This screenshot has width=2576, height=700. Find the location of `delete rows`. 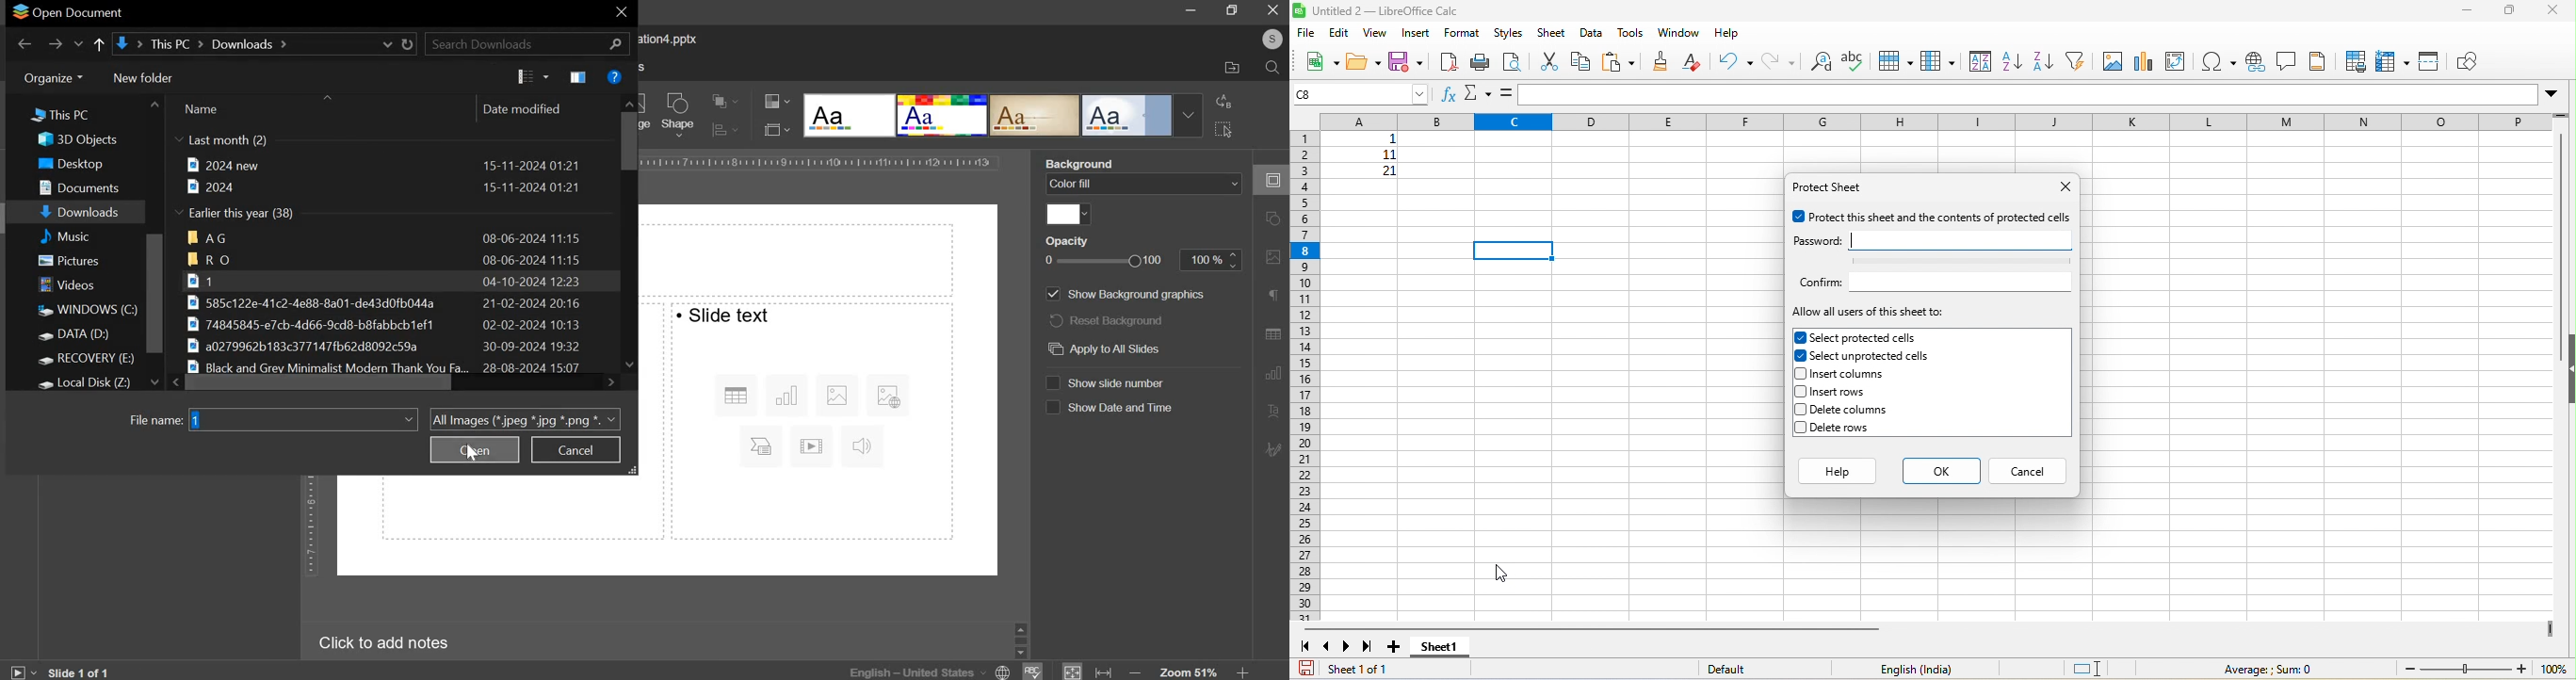

delete rows is located at coordinates (1864, 427).